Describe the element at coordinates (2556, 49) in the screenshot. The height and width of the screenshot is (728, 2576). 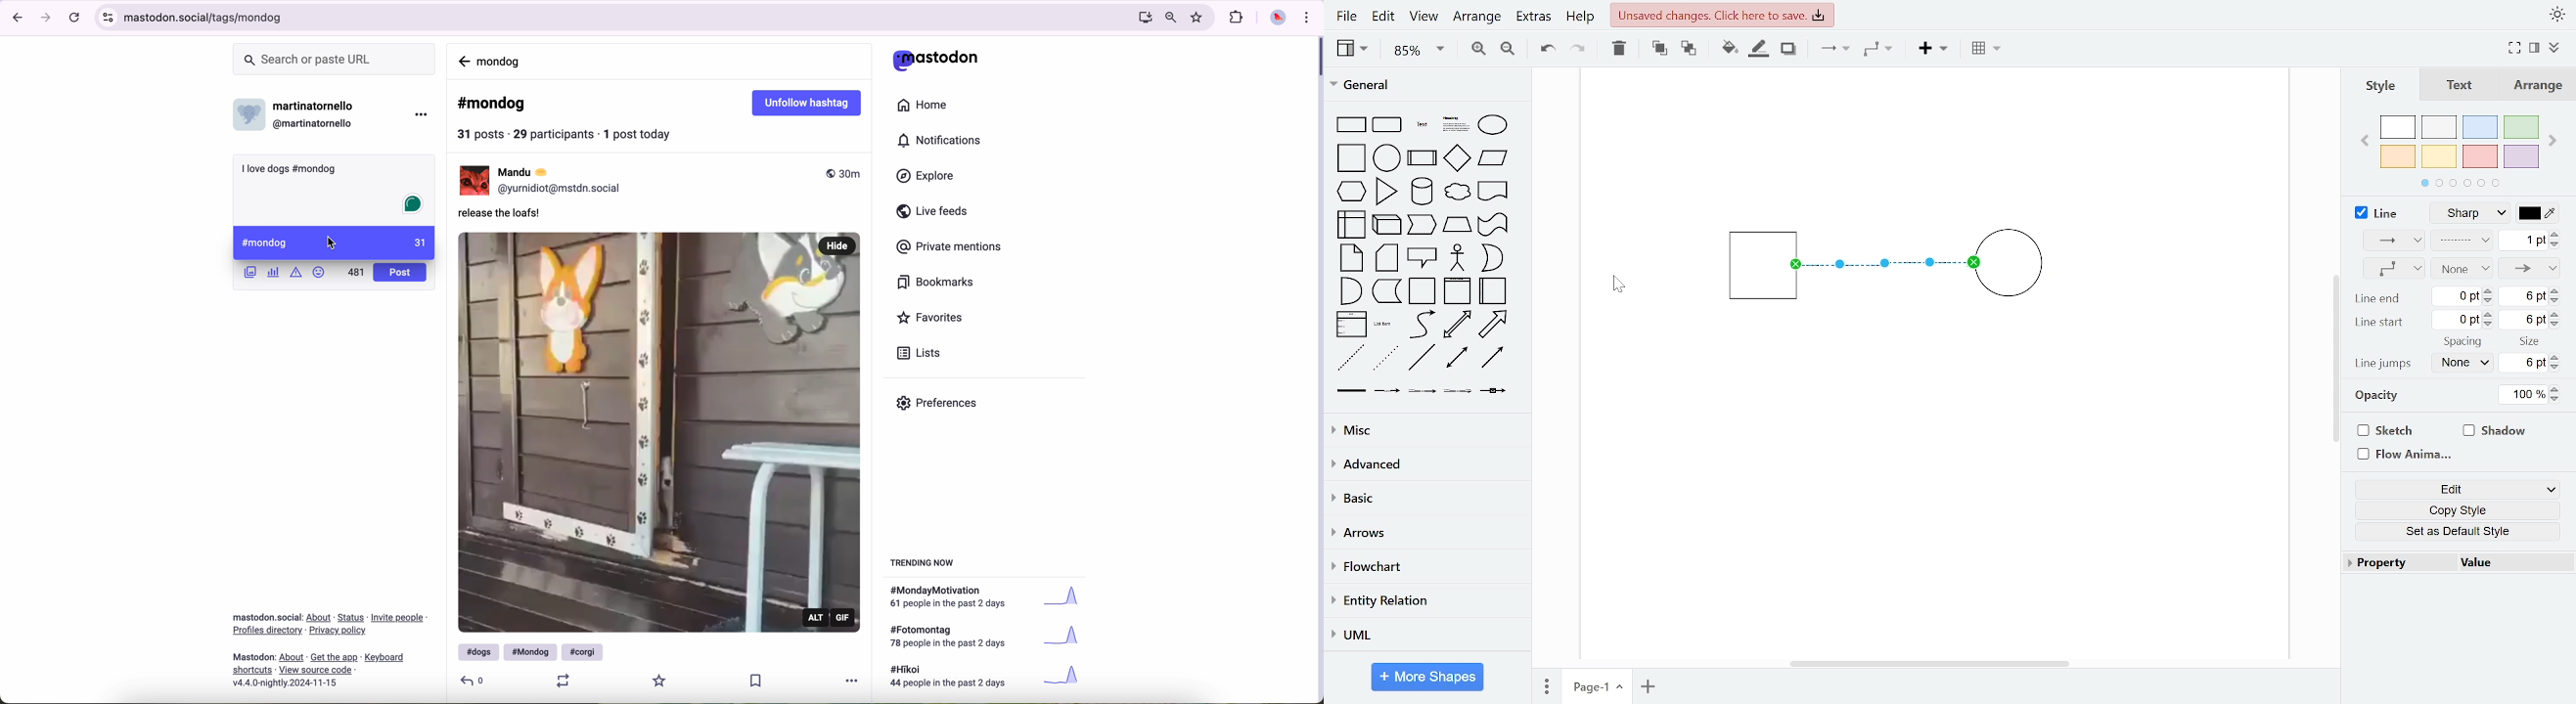
I see `collapse` at that location.